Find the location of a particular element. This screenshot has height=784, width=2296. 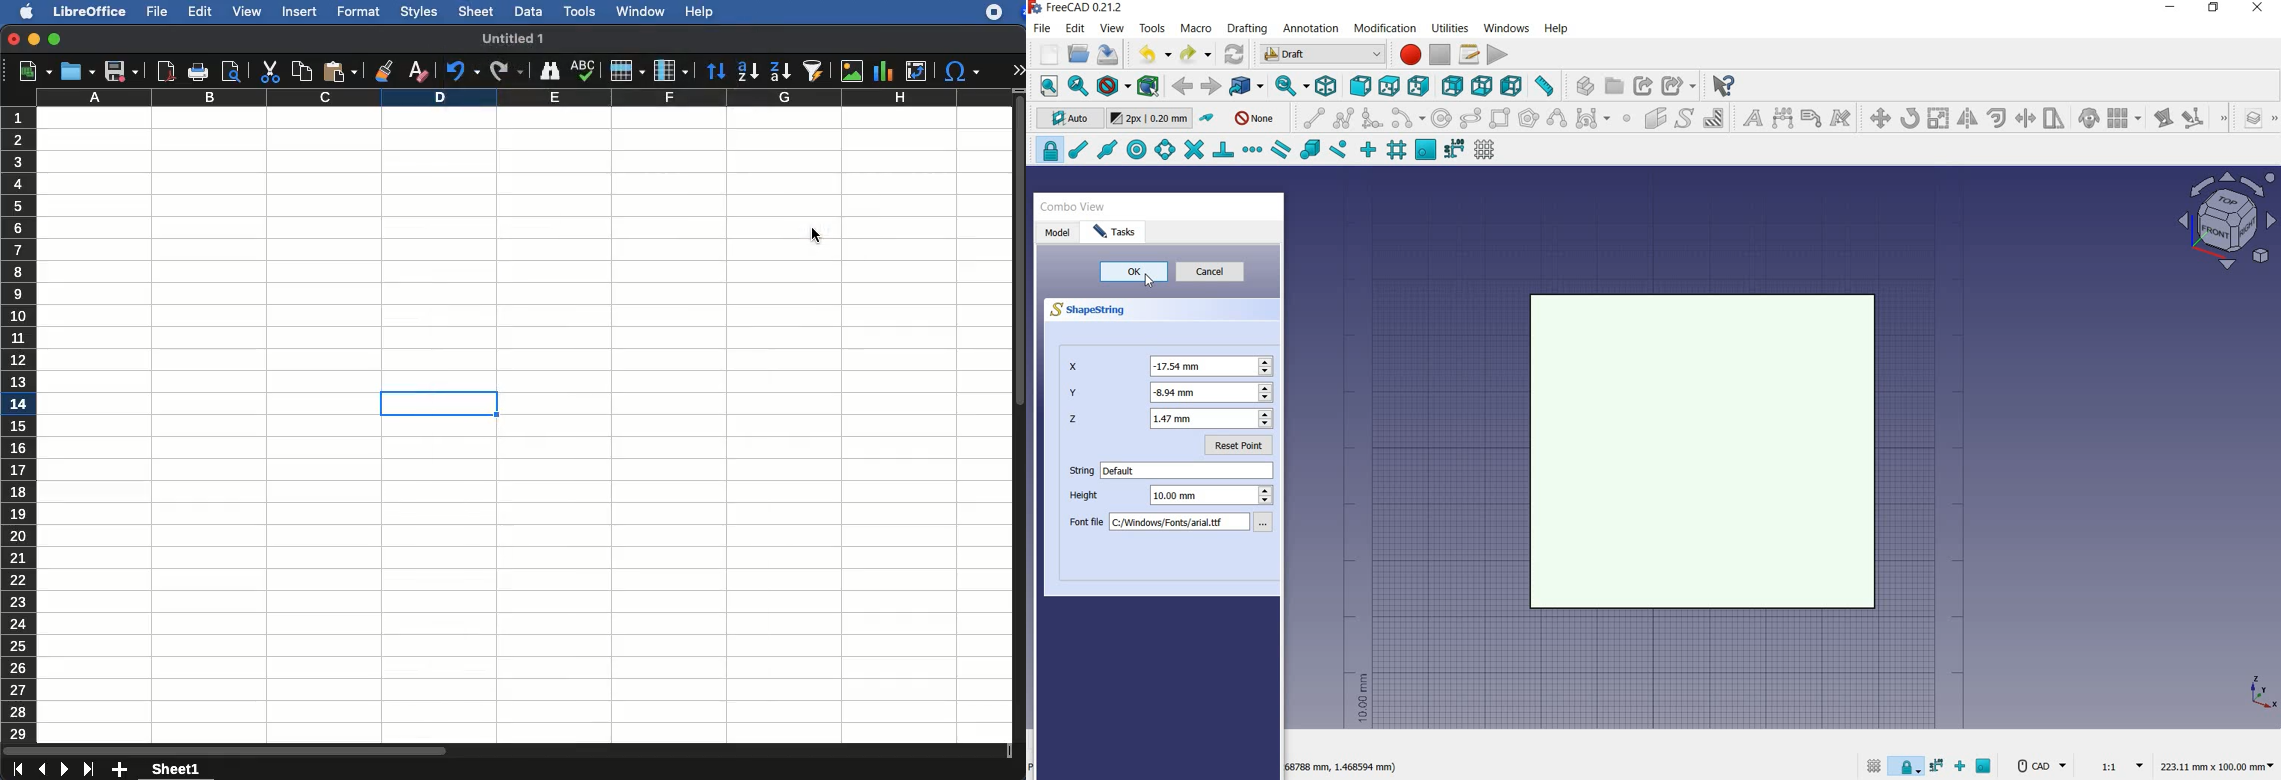

ok is located at coordinates (1134, 270).